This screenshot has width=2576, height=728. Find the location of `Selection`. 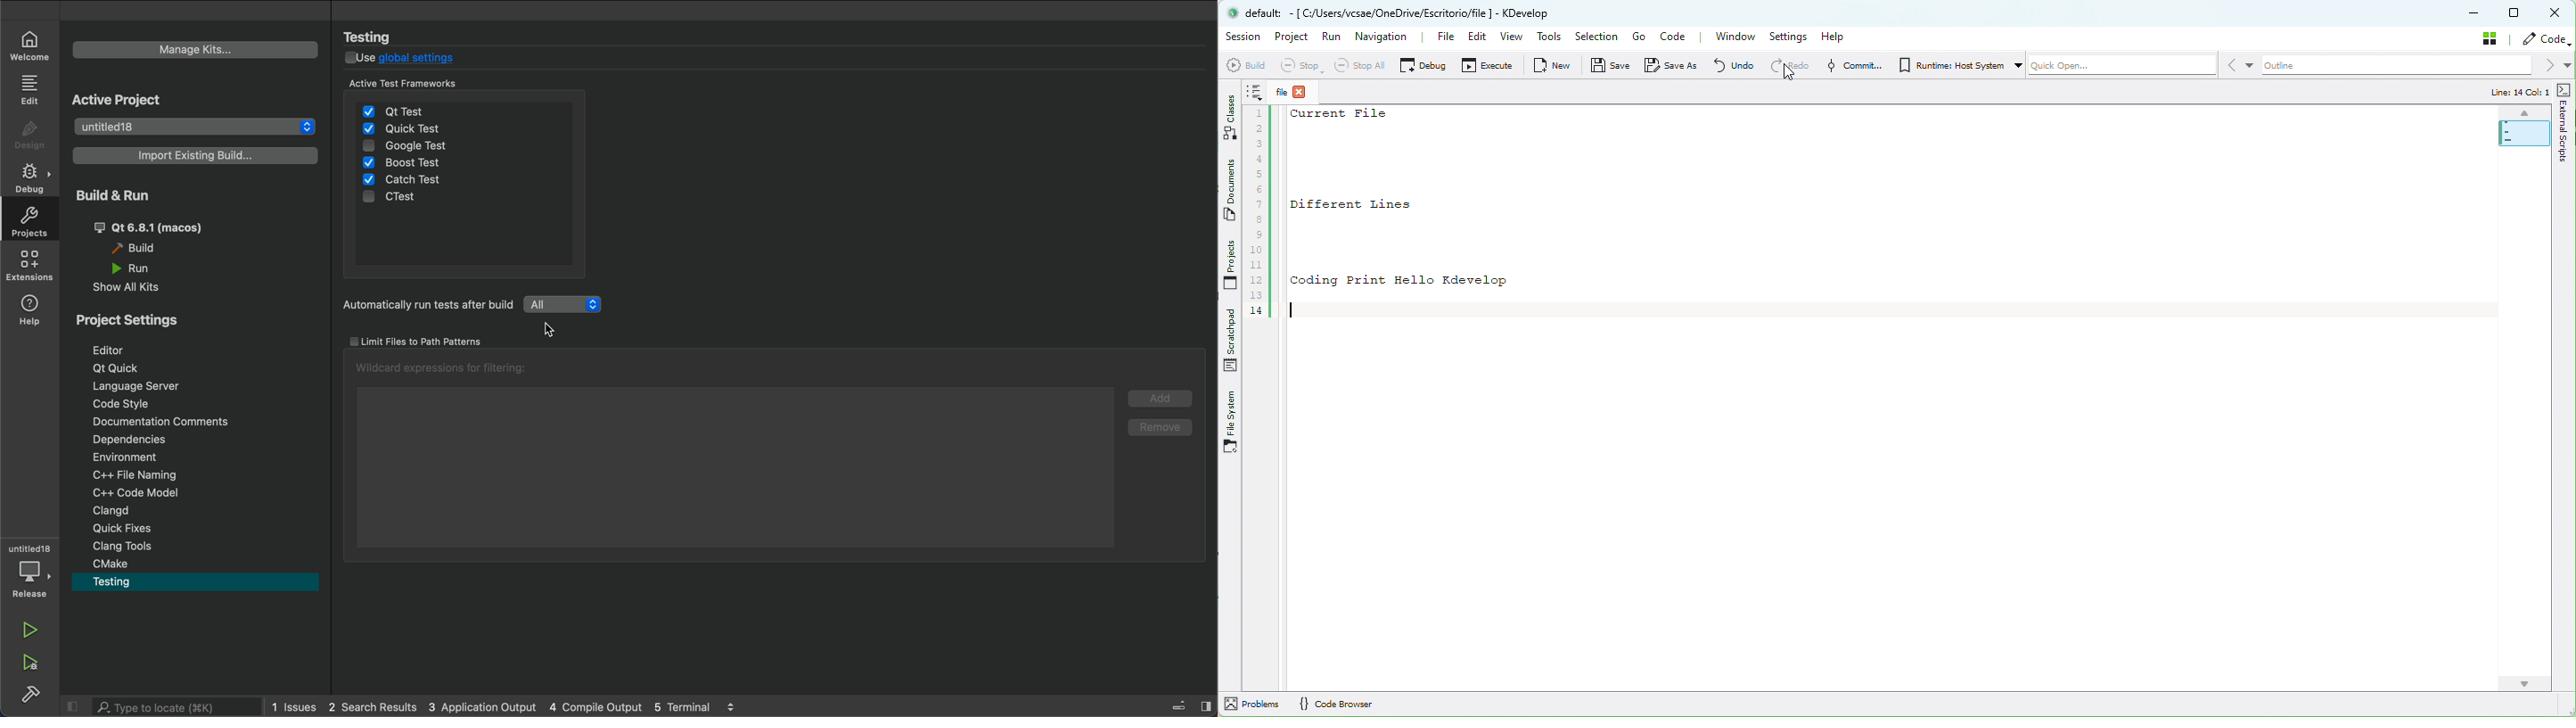

Selection is located at coordinates (1599, 37).